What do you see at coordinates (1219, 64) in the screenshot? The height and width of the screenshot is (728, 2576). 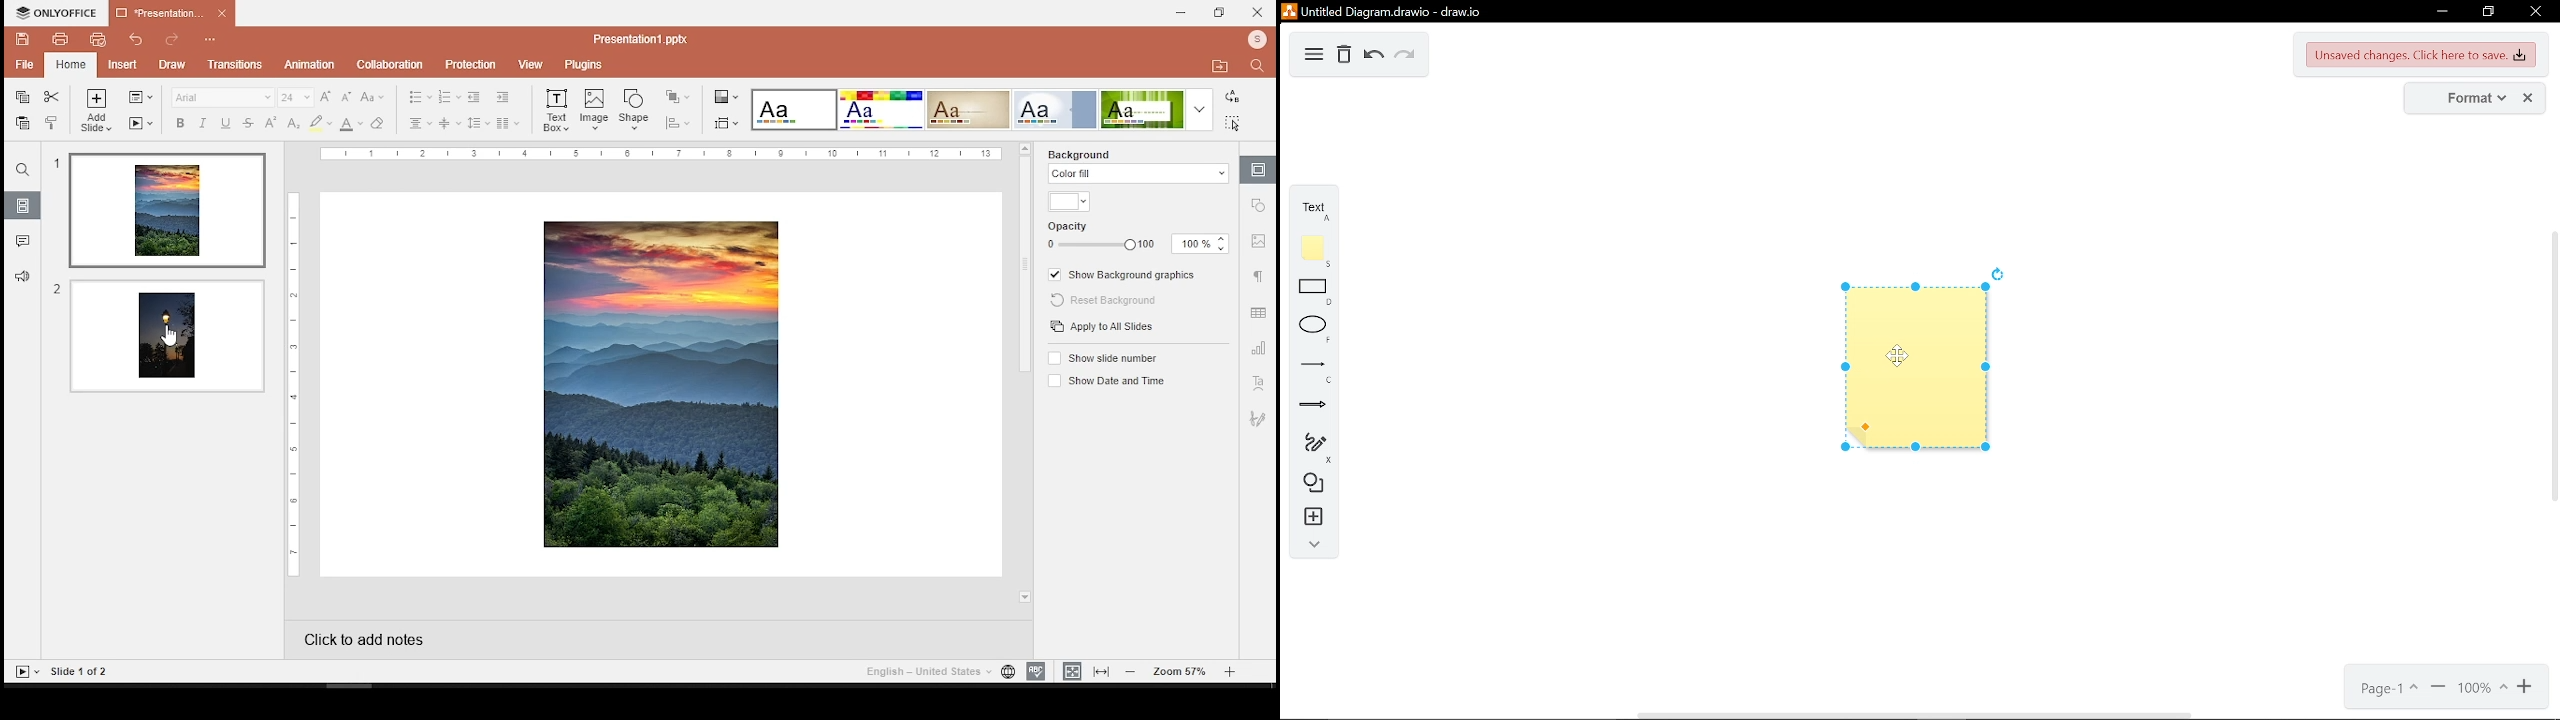 I see `move` at bounding box center [1219, 64].